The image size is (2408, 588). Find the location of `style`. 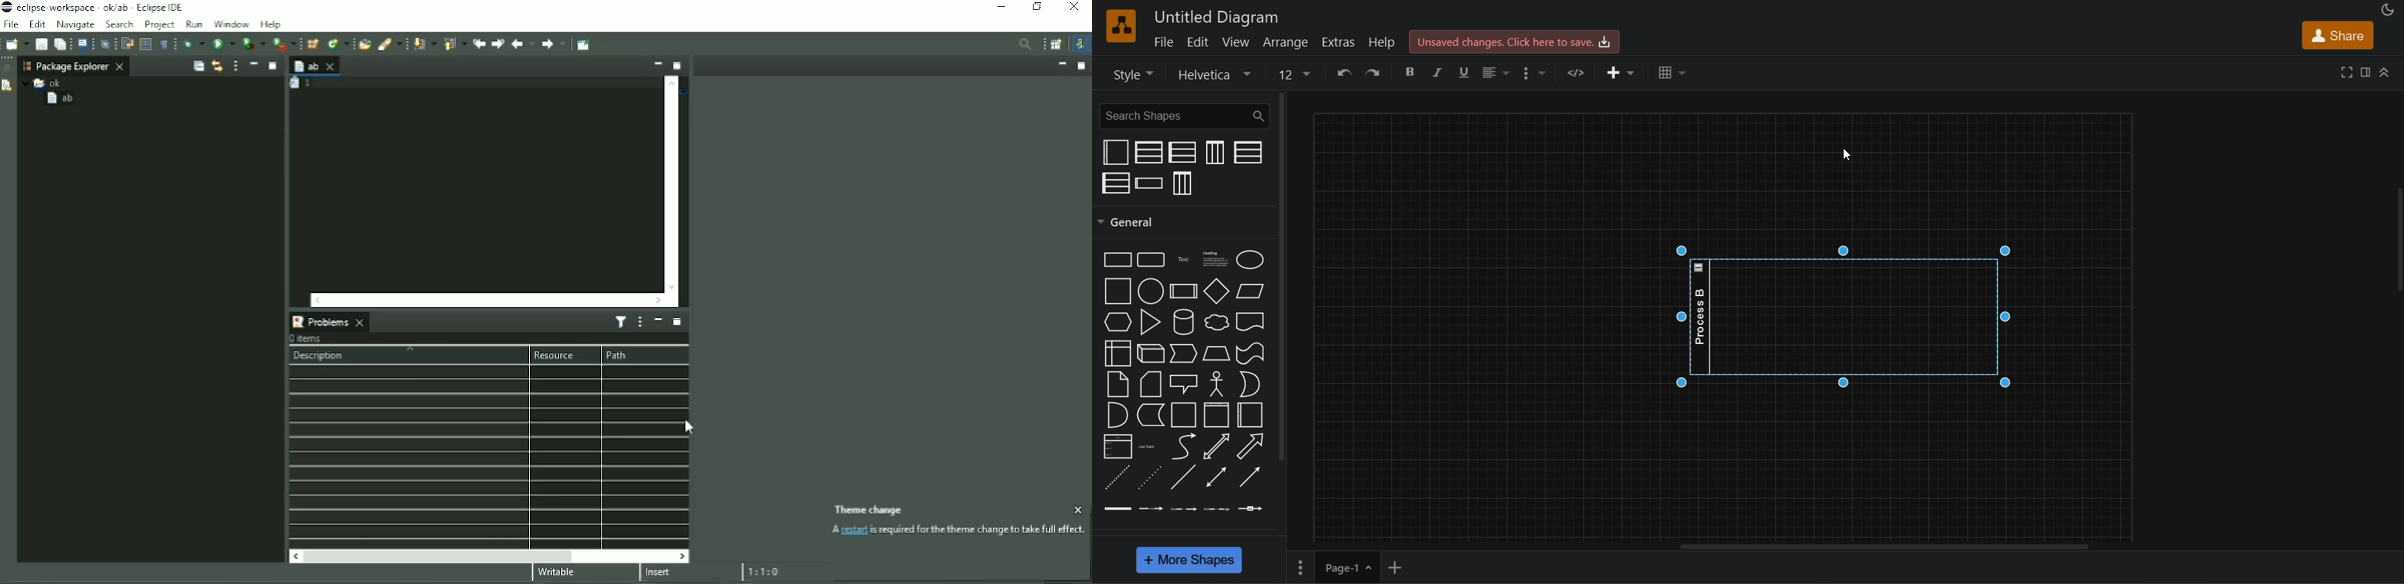

style is located at coordinates (1128, 72).